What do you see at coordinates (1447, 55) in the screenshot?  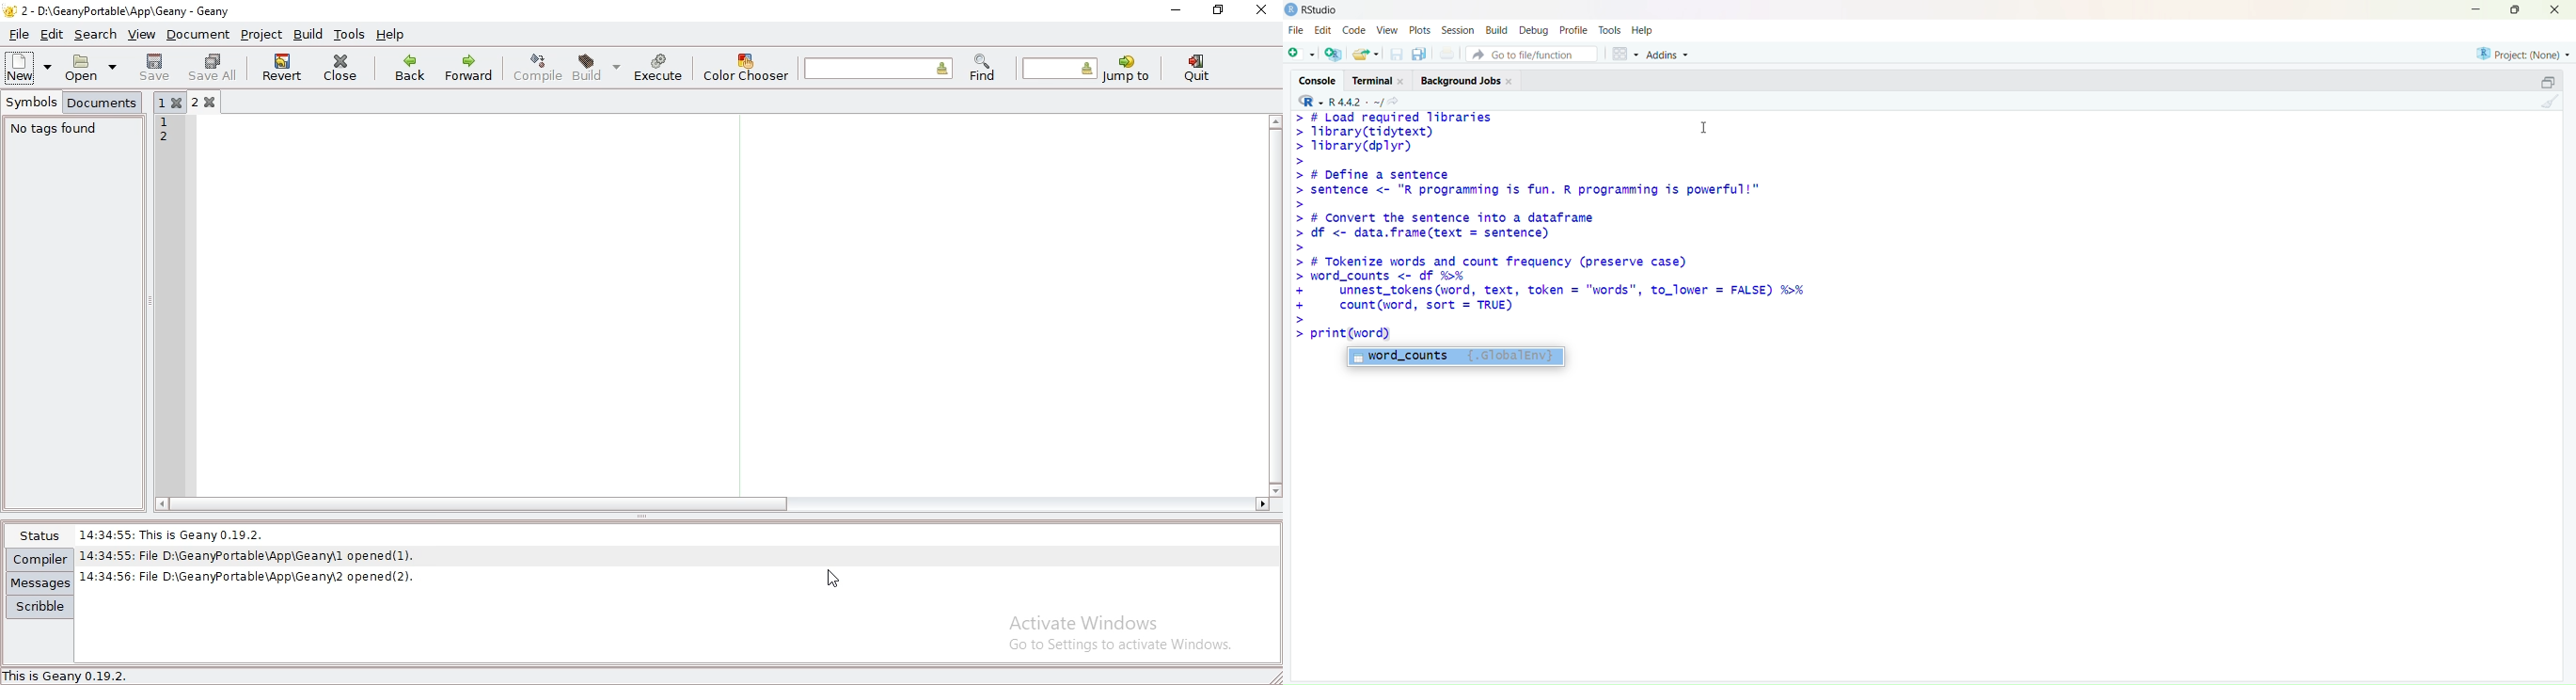 I see `print current file` at bounding box center [1447, 55].